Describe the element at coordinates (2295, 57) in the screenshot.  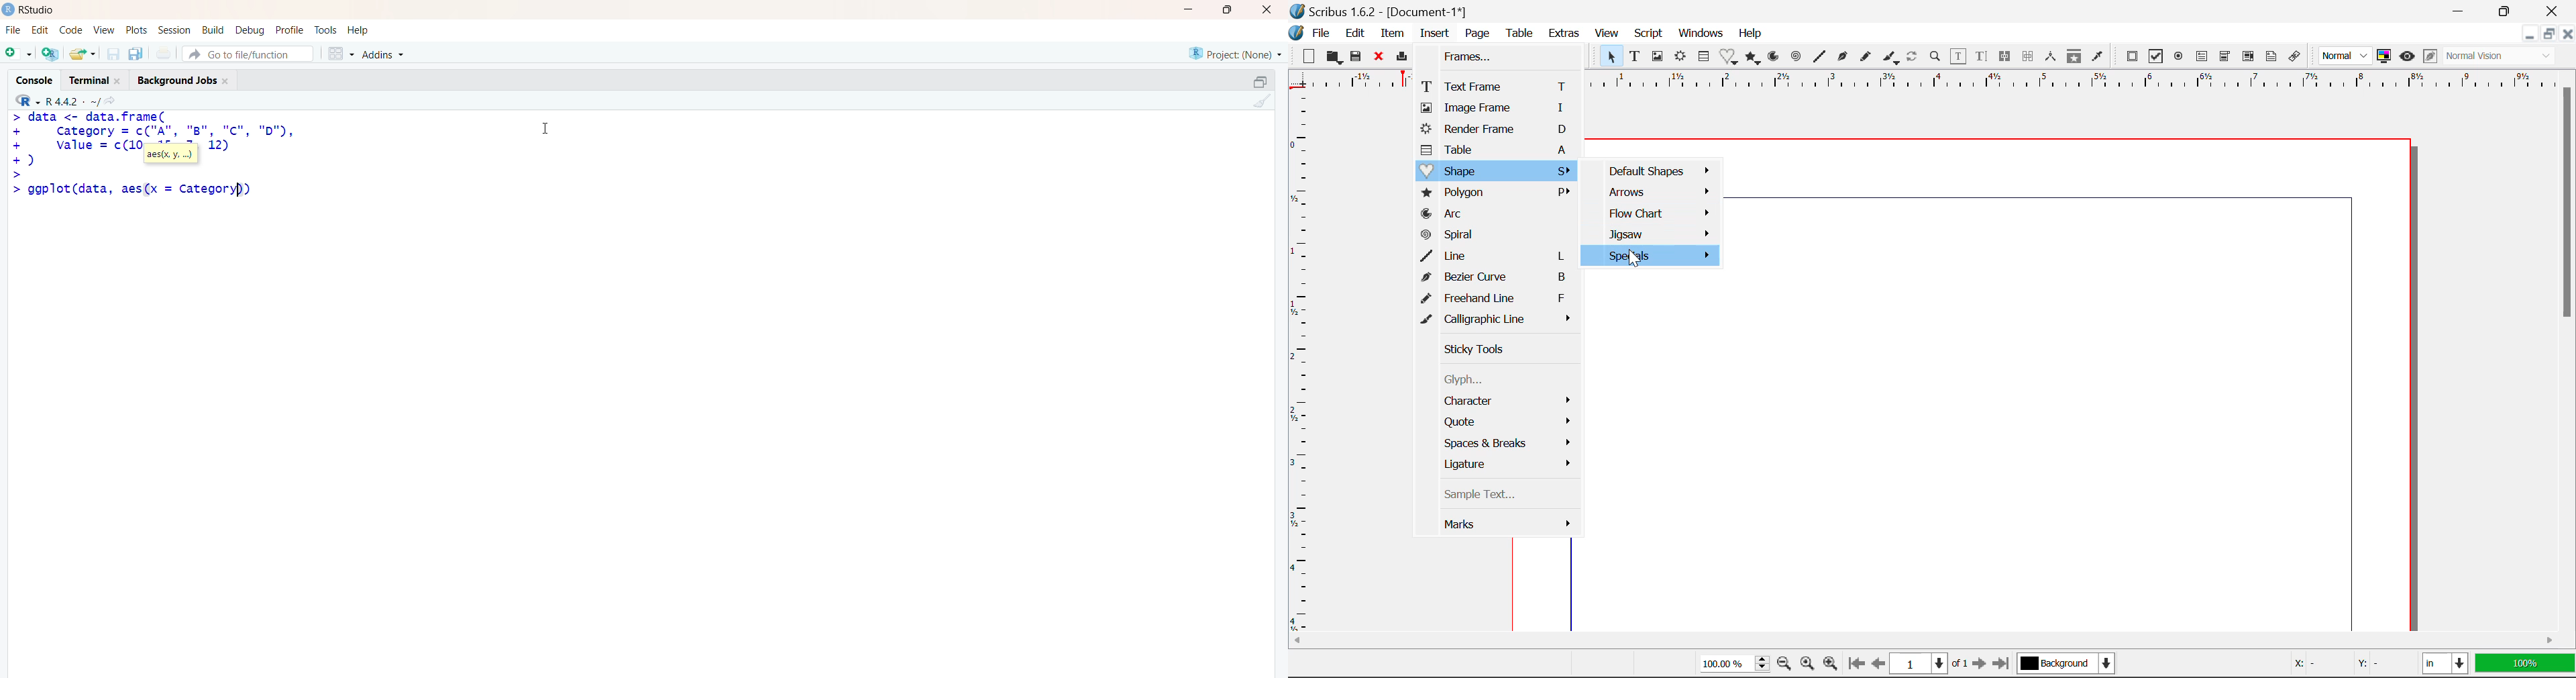
I see `Link Annotation` at that location.